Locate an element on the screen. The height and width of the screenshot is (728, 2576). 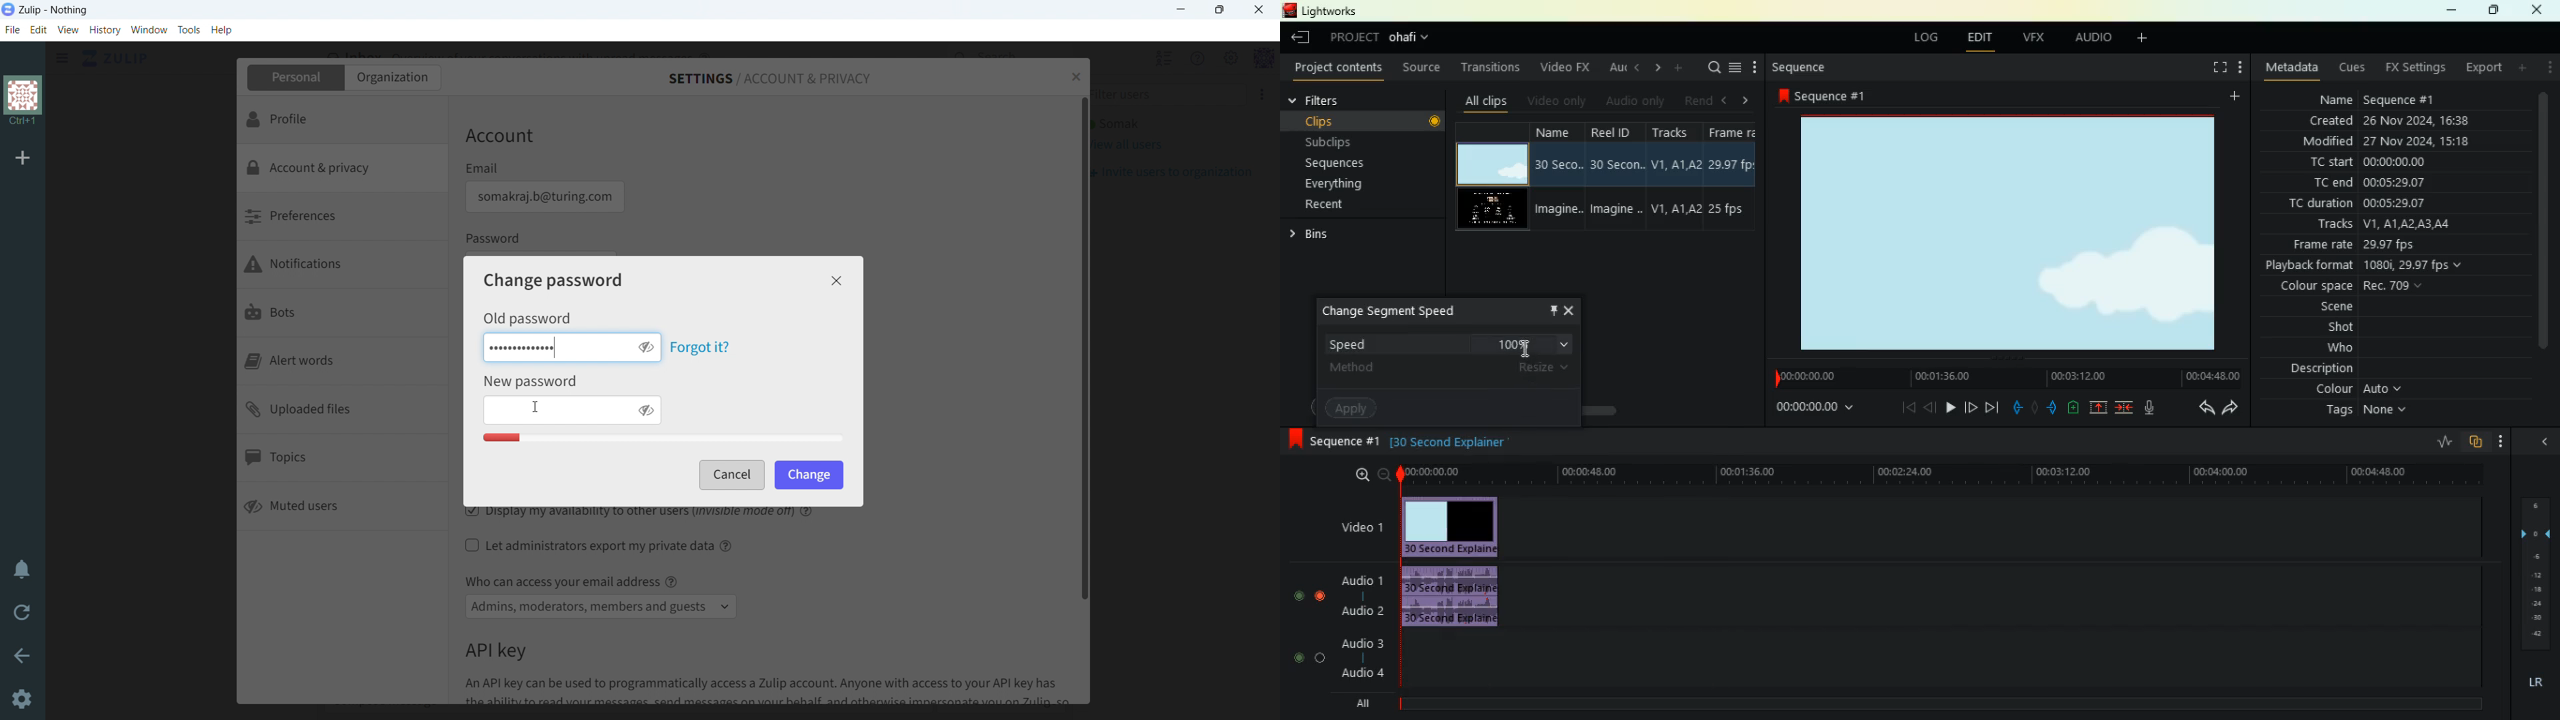
enable do not disturb is located at coordinates (22, 569).